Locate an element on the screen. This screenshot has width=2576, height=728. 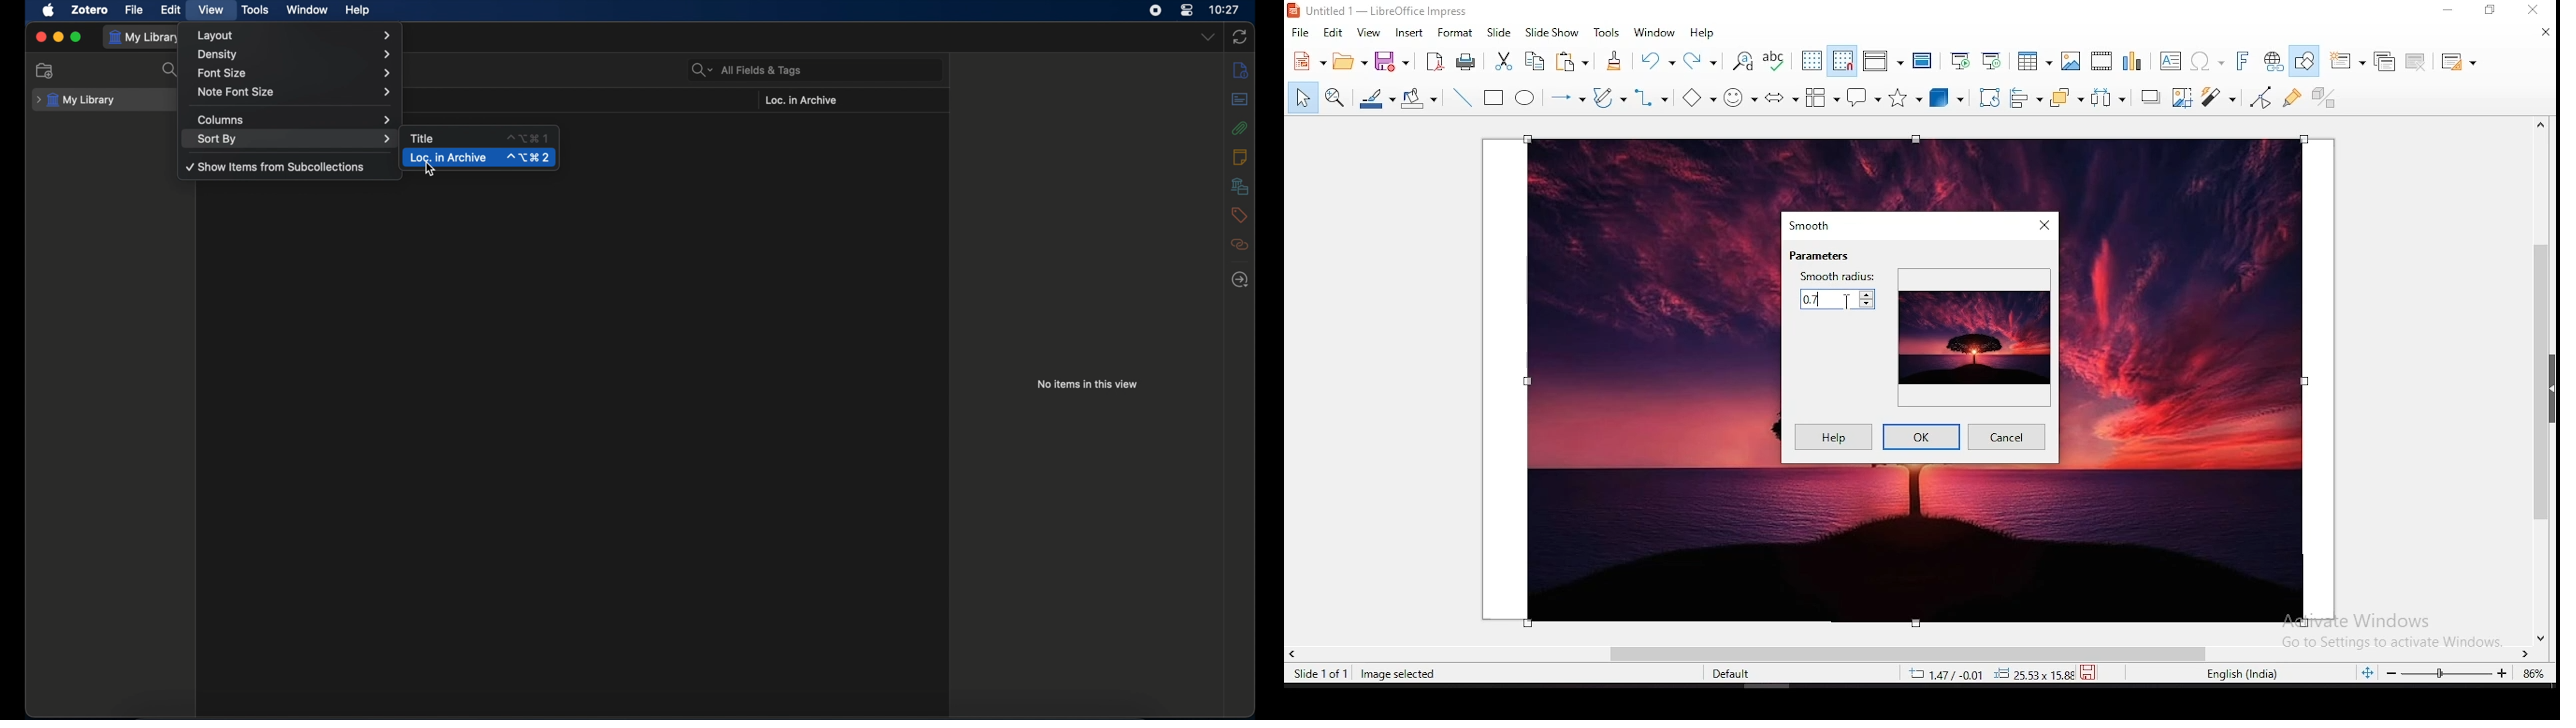
open is located at coordinates (1348, 62).